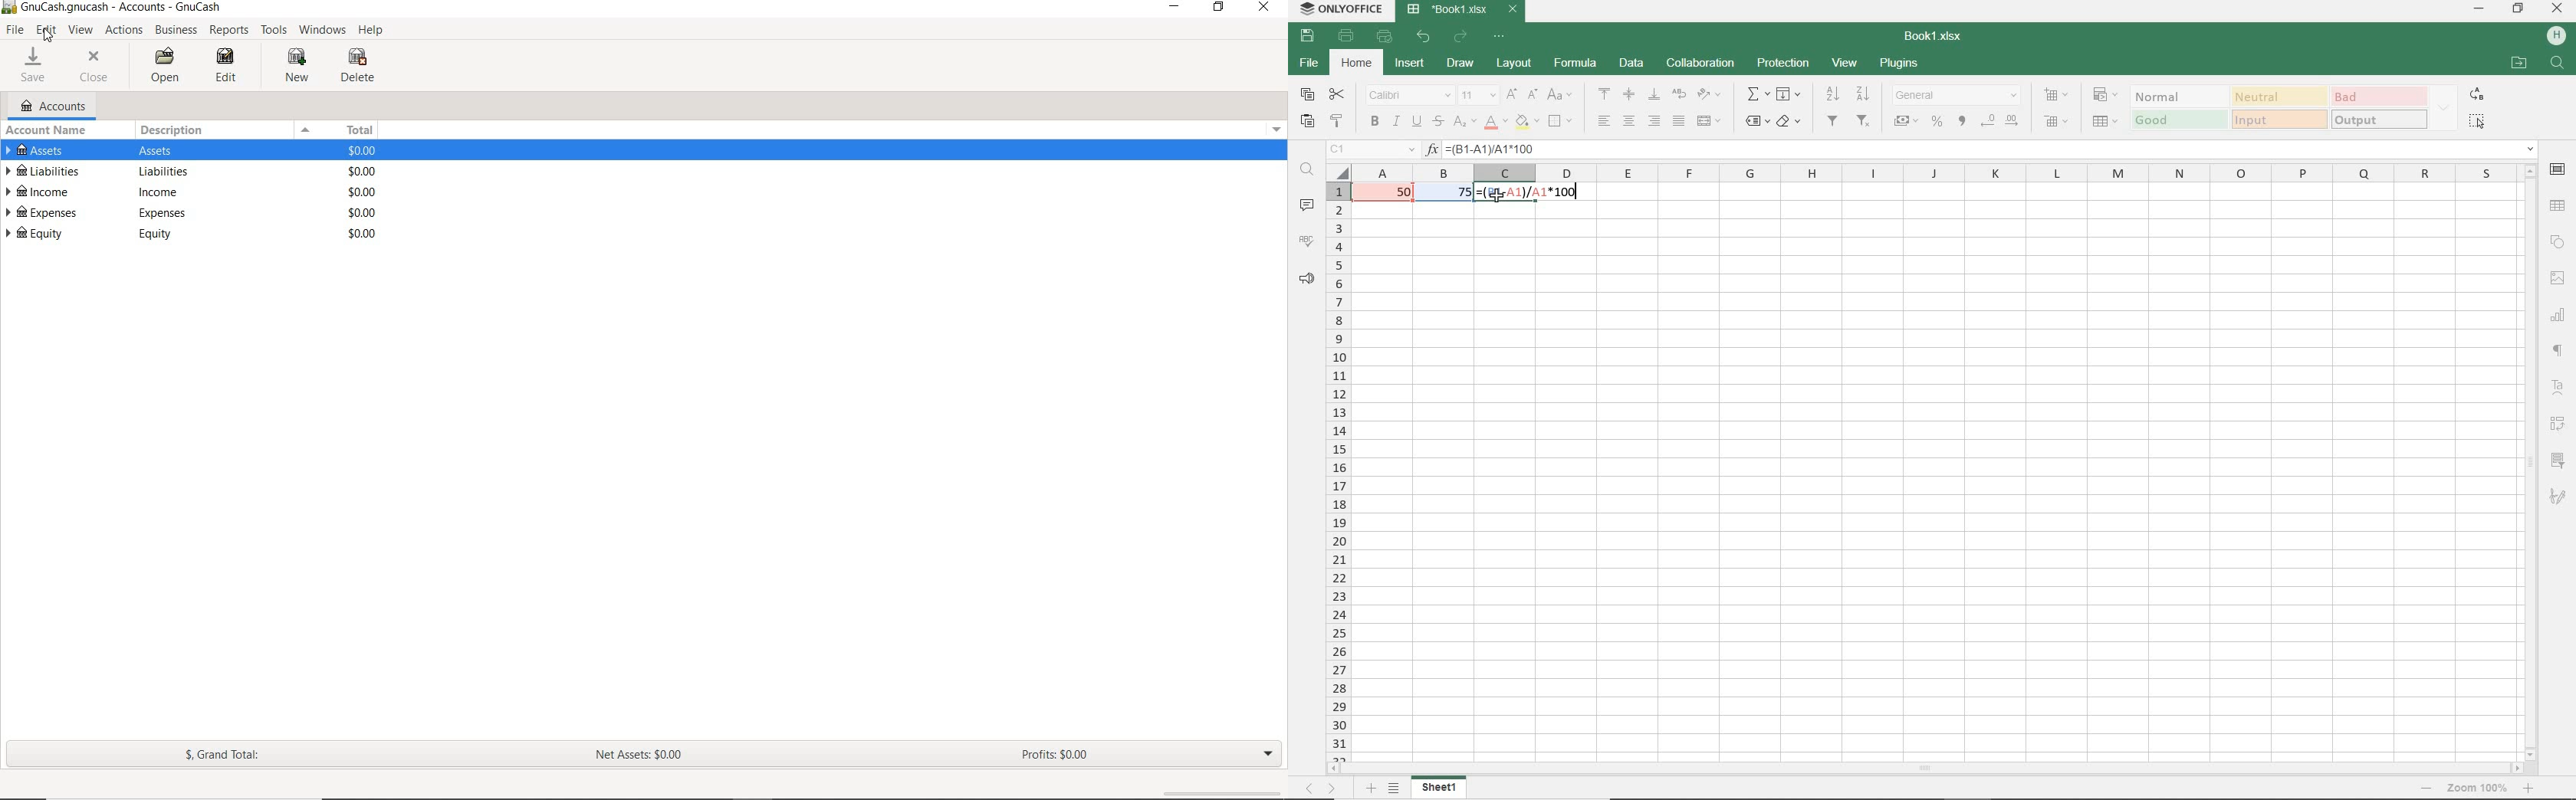  Describe the element at coordinates (1307, 93) in the screenshot. I see `copy` at that location.